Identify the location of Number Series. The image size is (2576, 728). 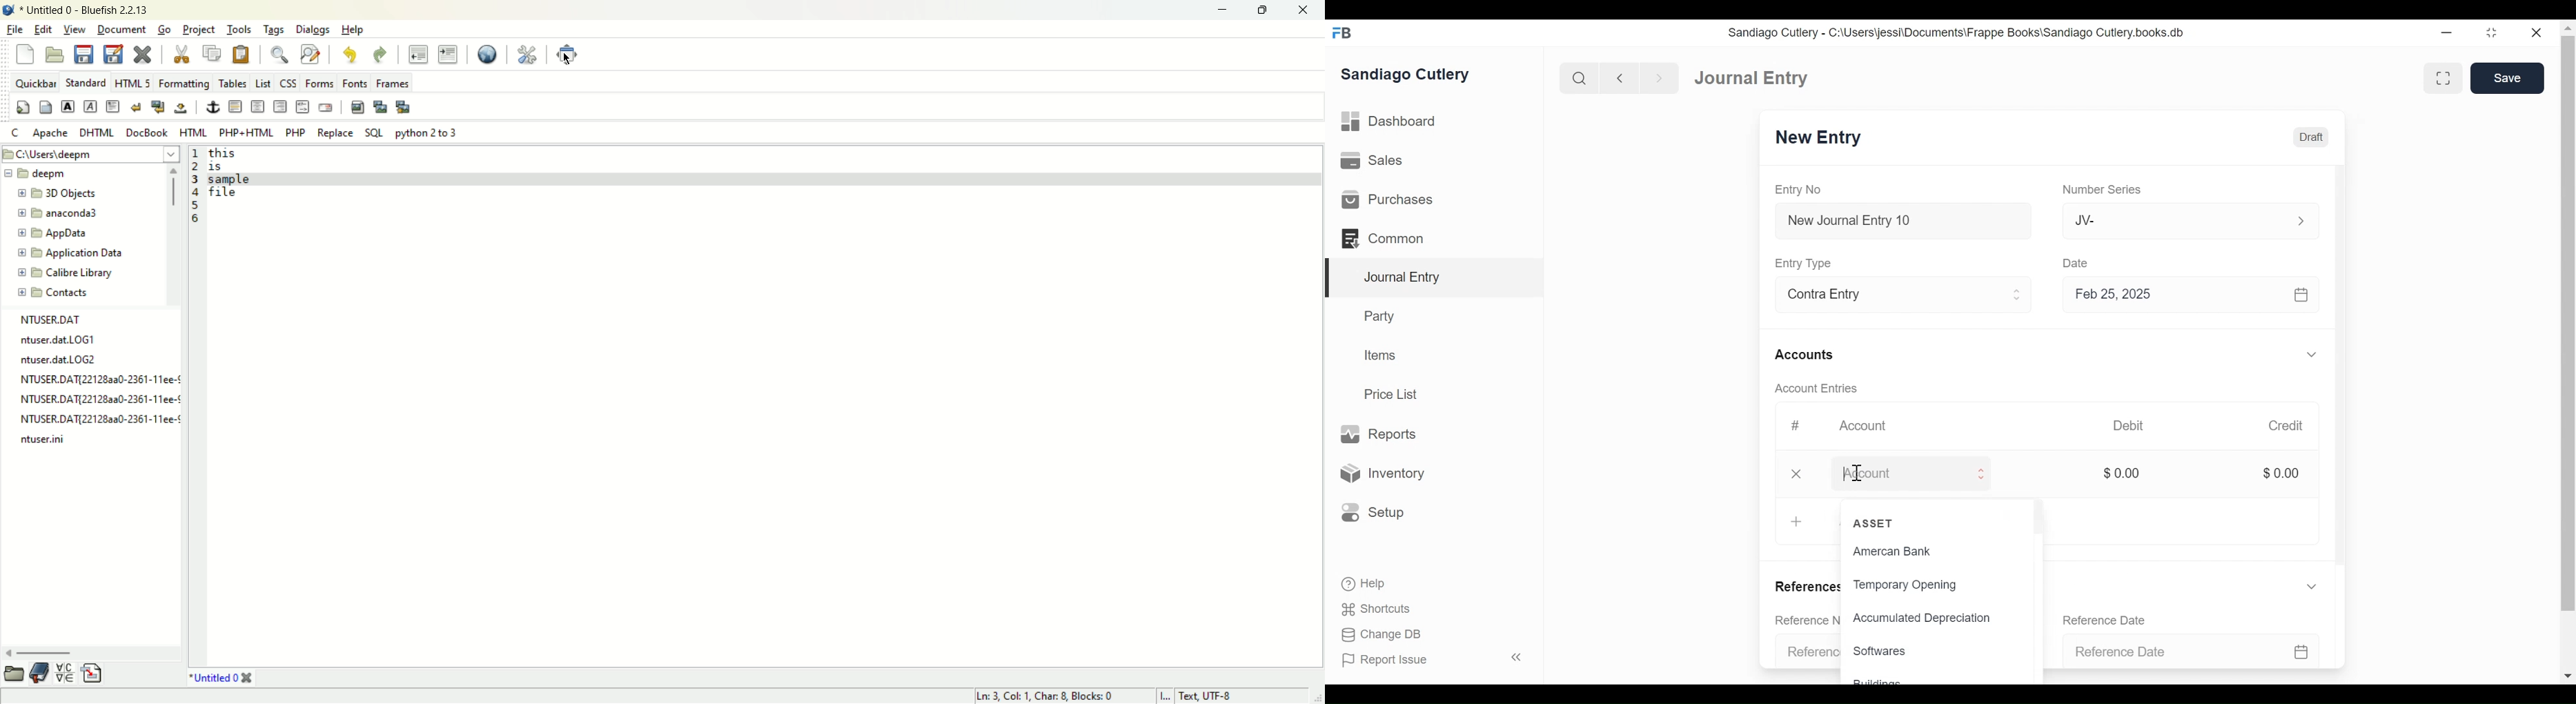
(2110, 190).